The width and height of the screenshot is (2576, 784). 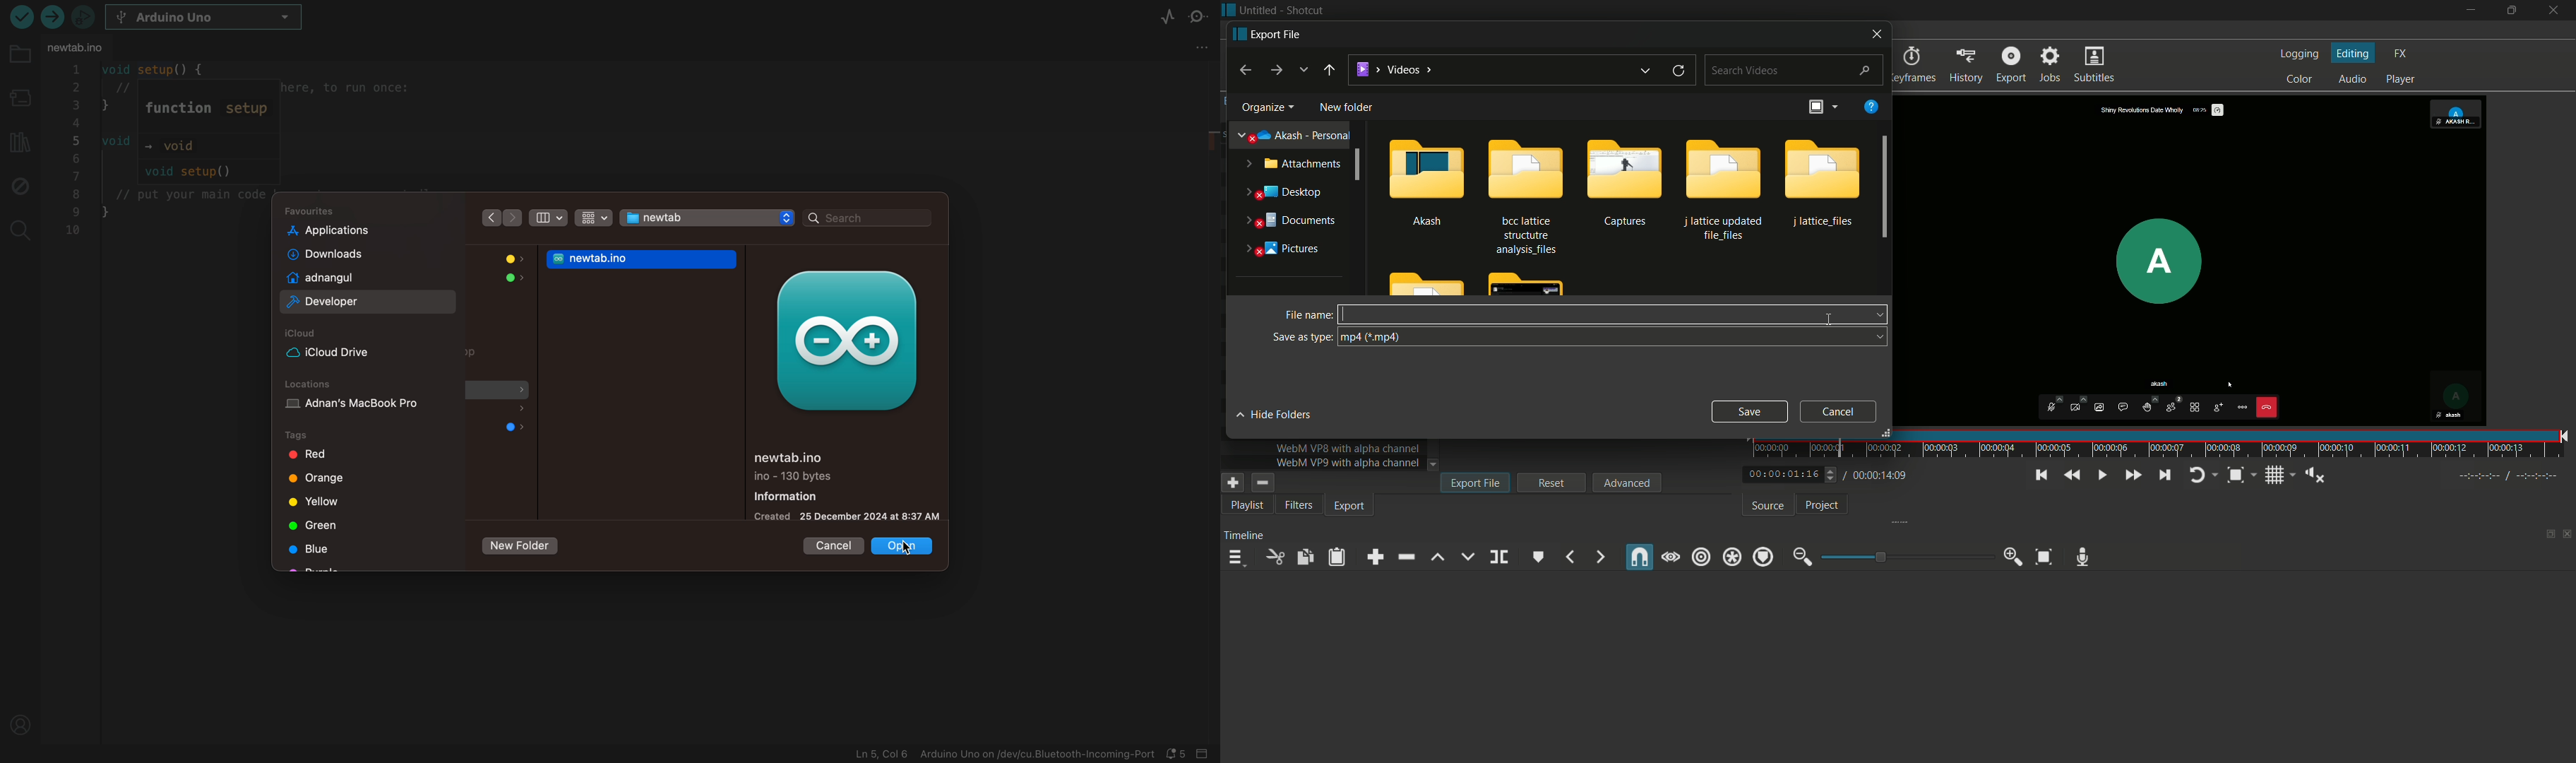 I want to click on attachments, so click(x=1293, y=163).